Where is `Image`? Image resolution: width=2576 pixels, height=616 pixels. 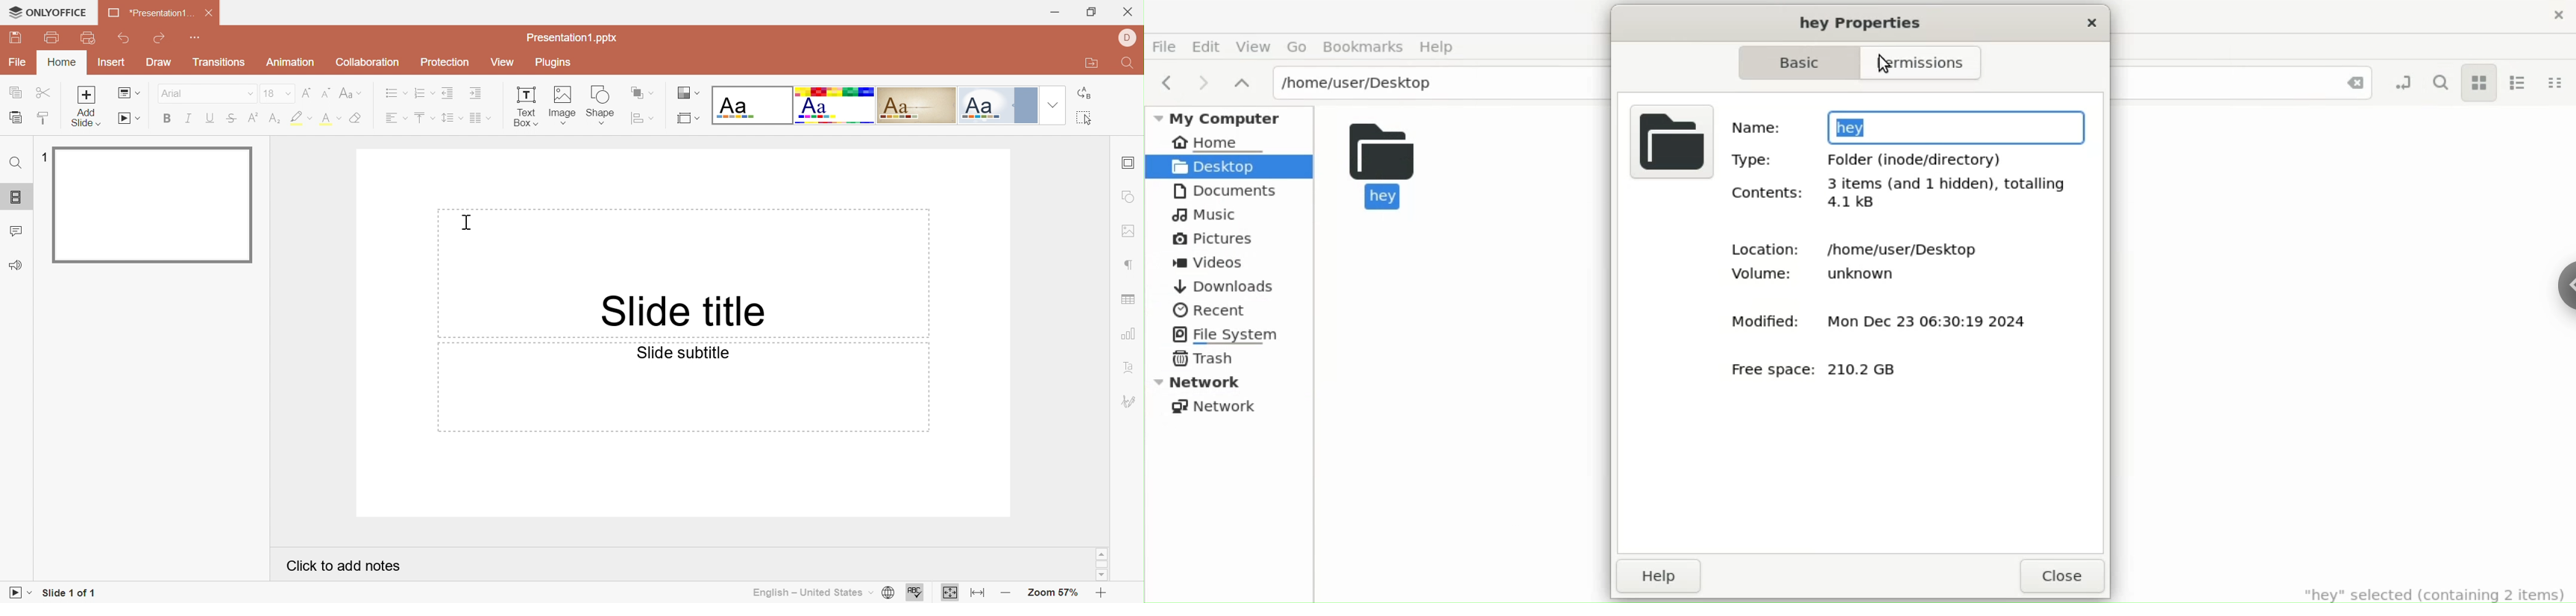
Image is located at coordinates (564, 105).